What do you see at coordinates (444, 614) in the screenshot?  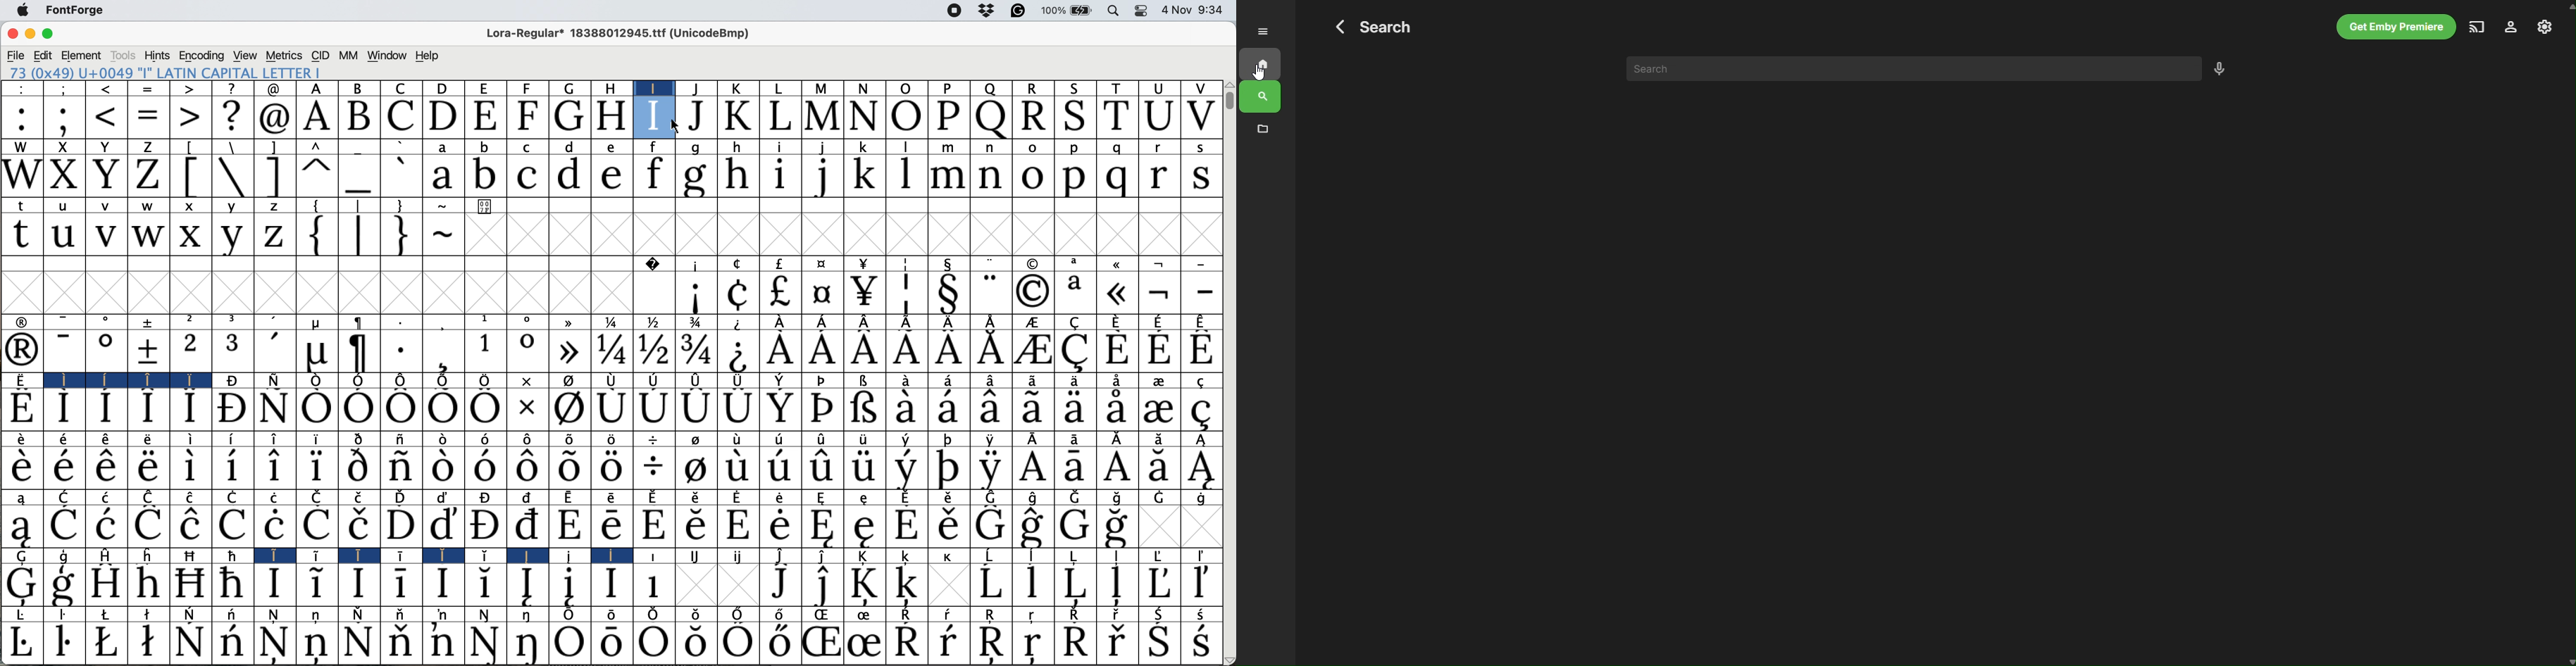 I see `Symbol` at bounding box center [444, 614].